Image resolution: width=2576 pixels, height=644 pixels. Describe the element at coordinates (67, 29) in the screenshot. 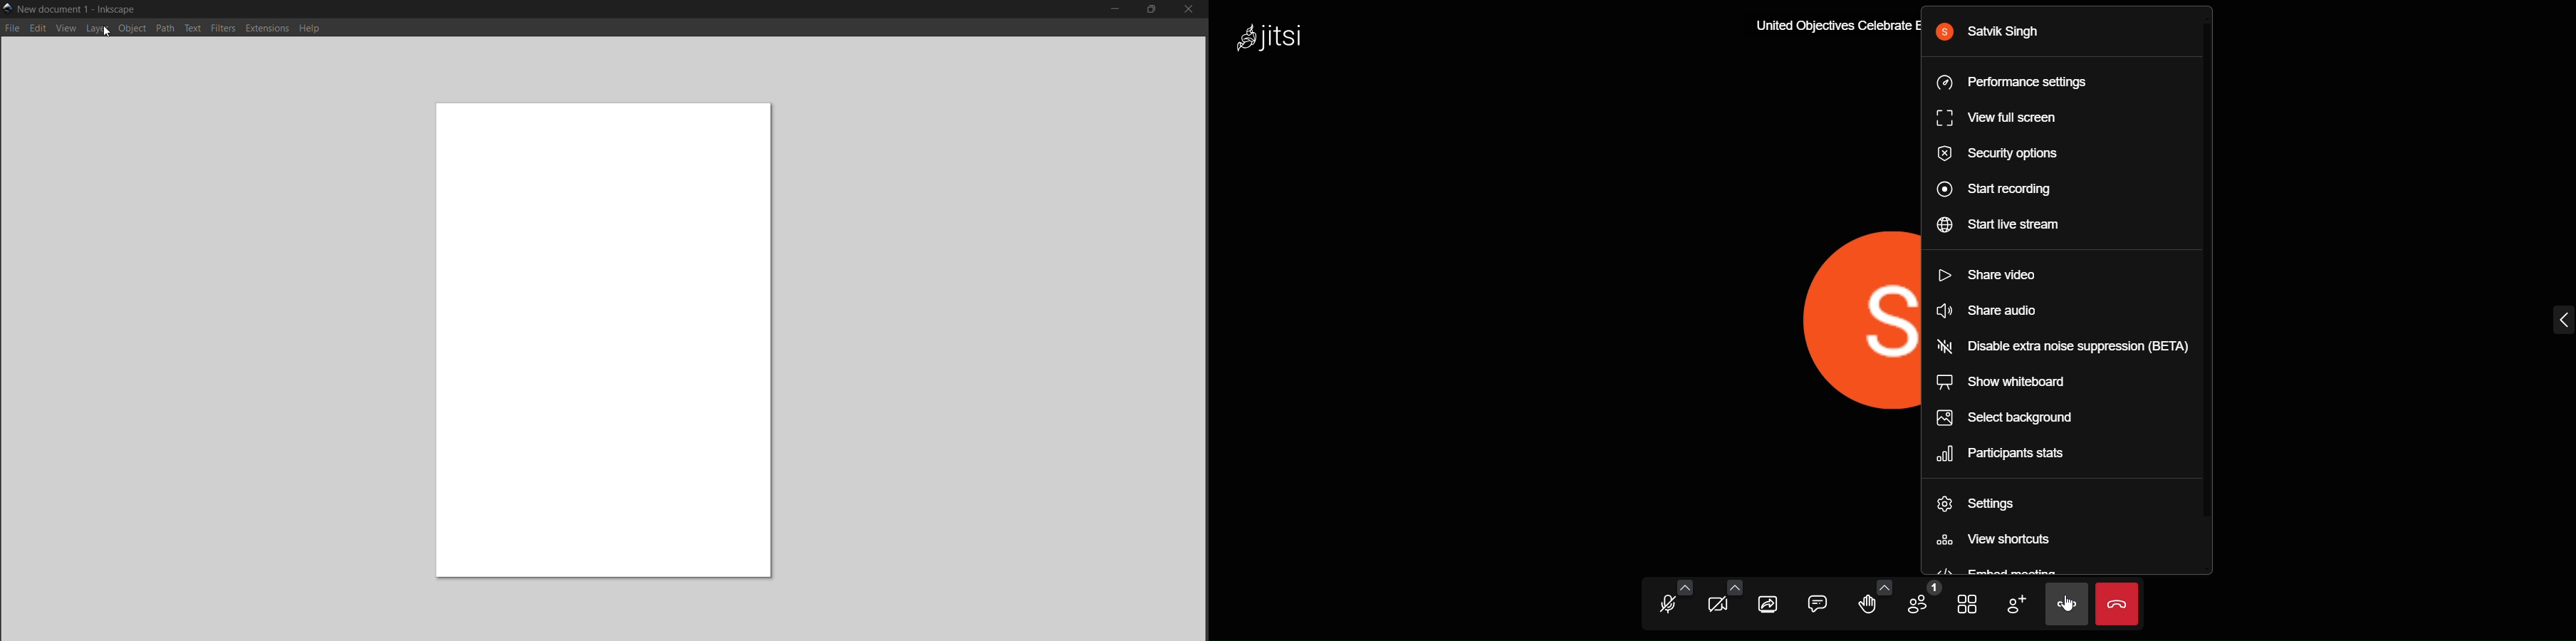

I see `view` at that location.